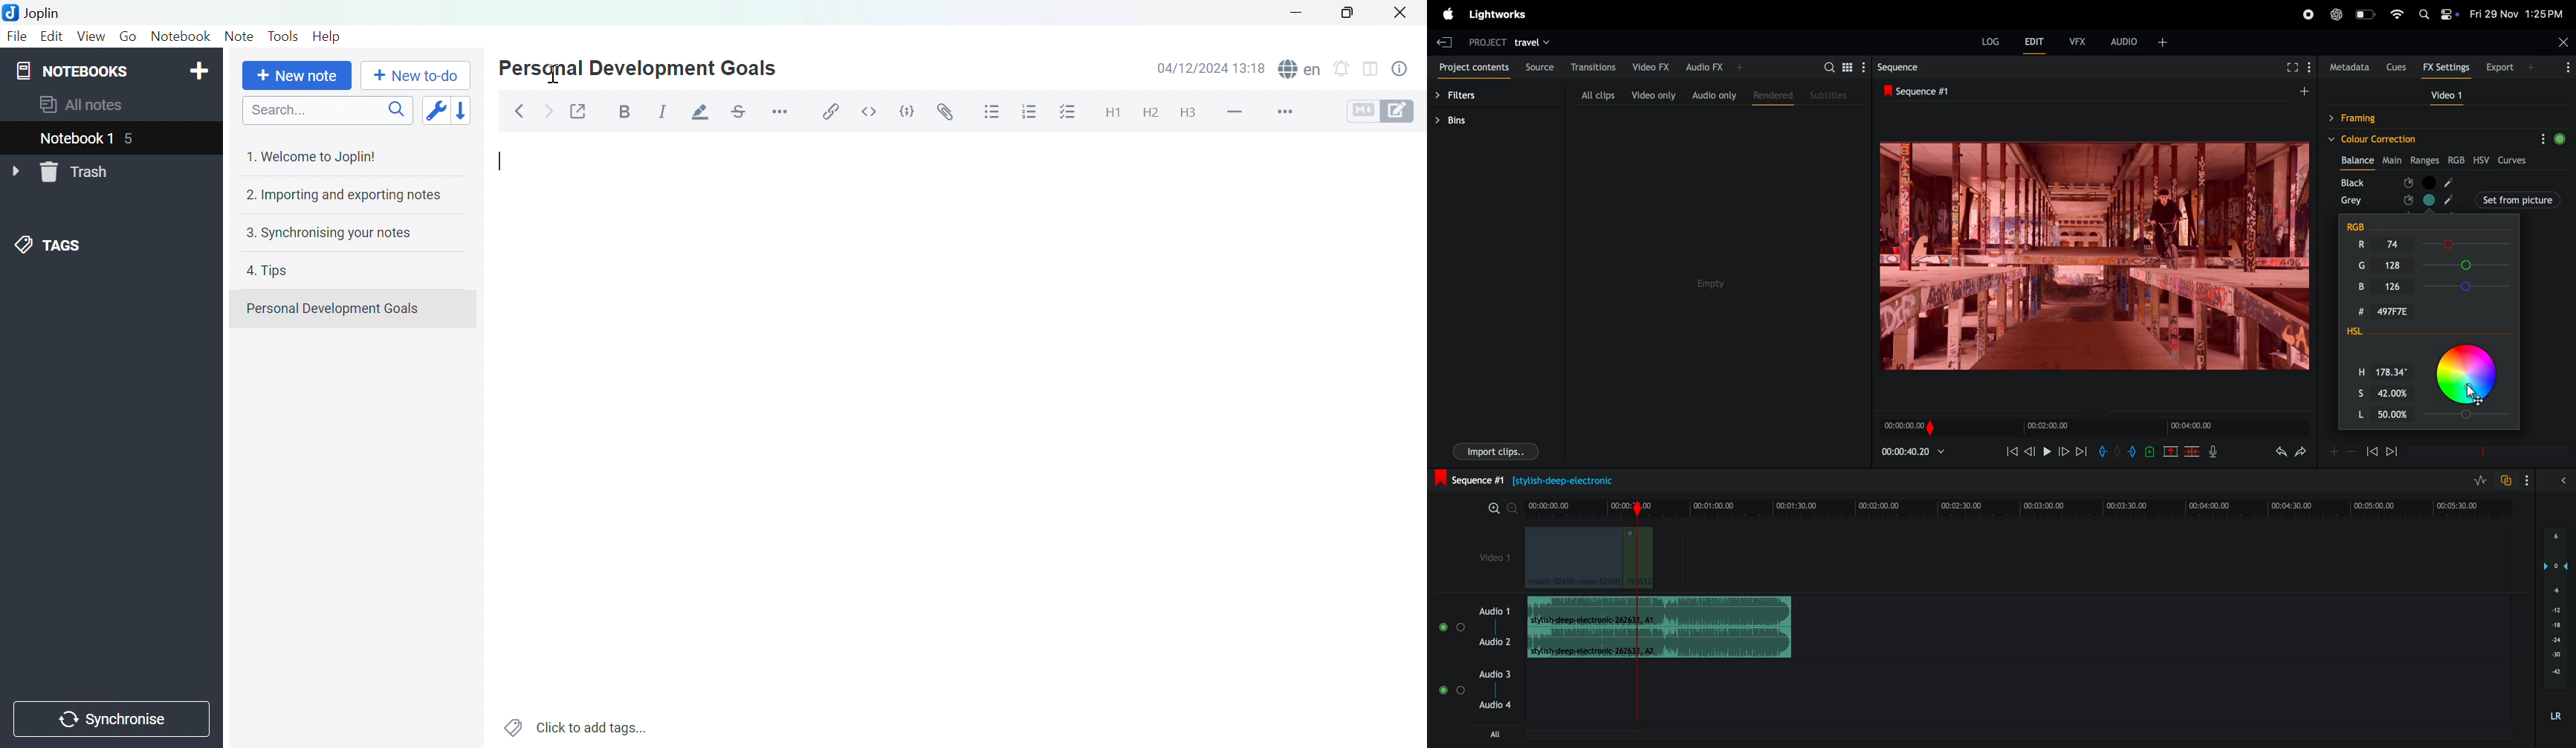 The height and width of the screenshot is (756, 2576). I want to click on zoom in zoom out, so click(1503, 508).